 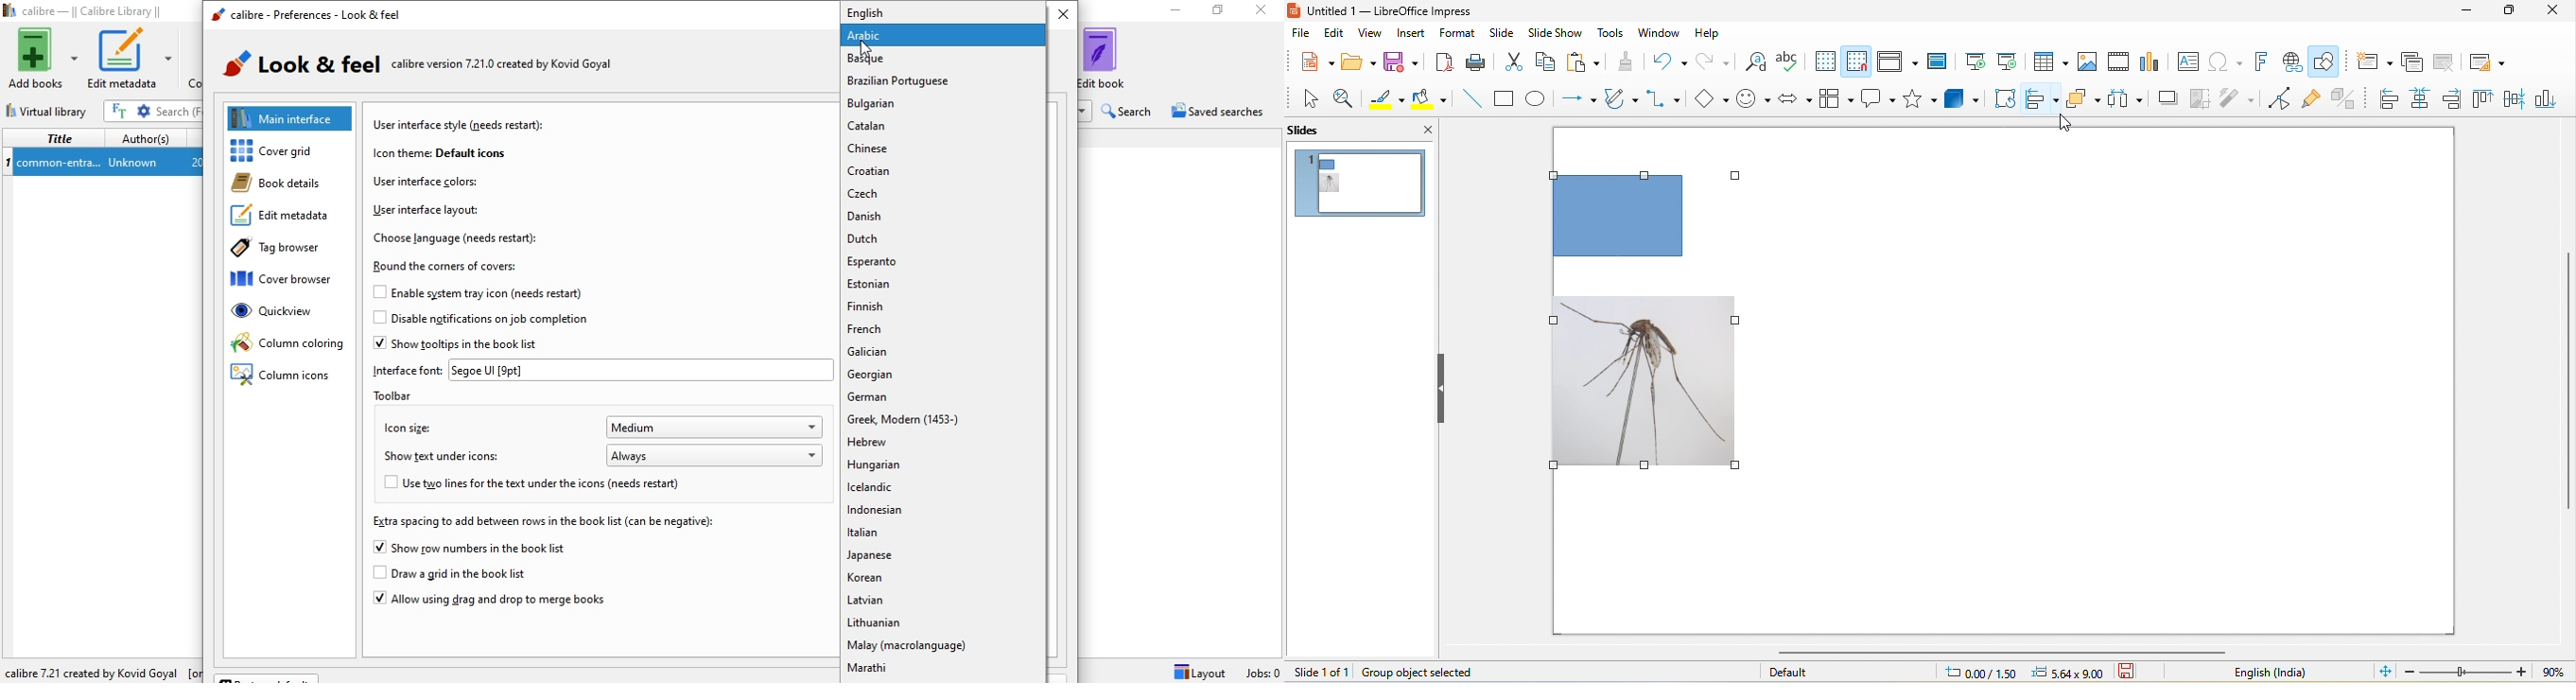 What do you see at coordinates (49, 108) in the screenshot?
I see `Virtual library` at bounding box center [49, 108].